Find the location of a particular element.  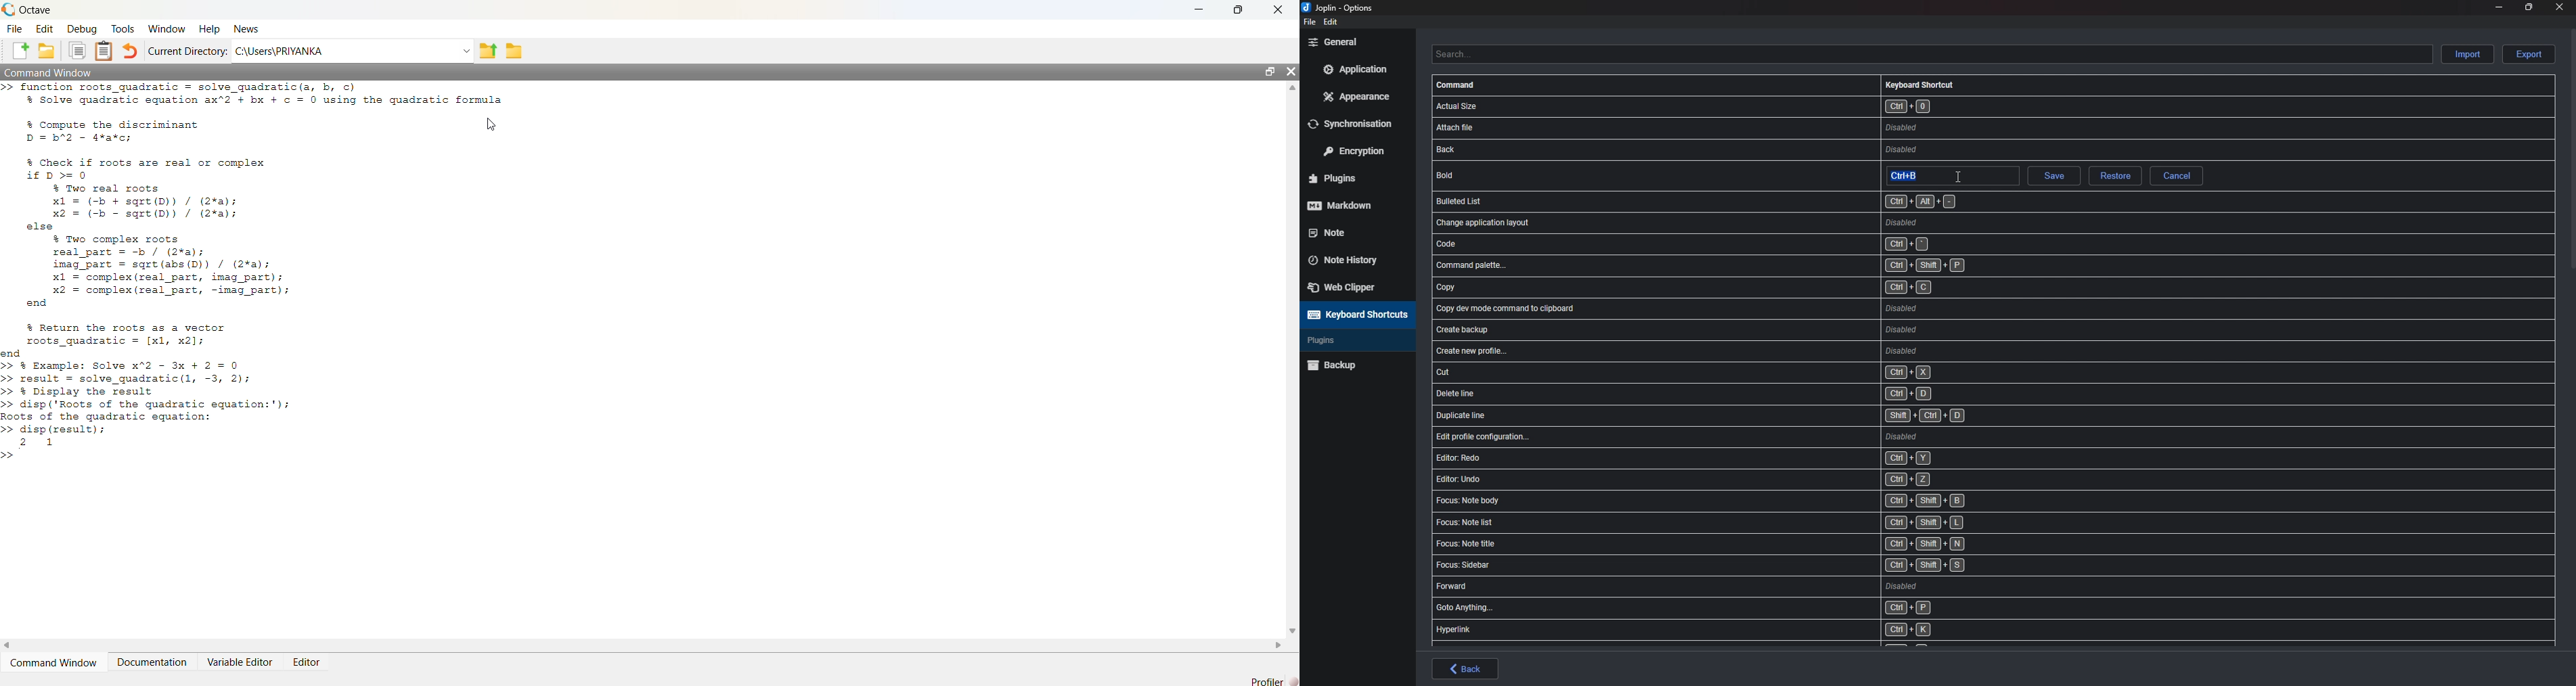

shortcut is located at coordinates (1752, 266).